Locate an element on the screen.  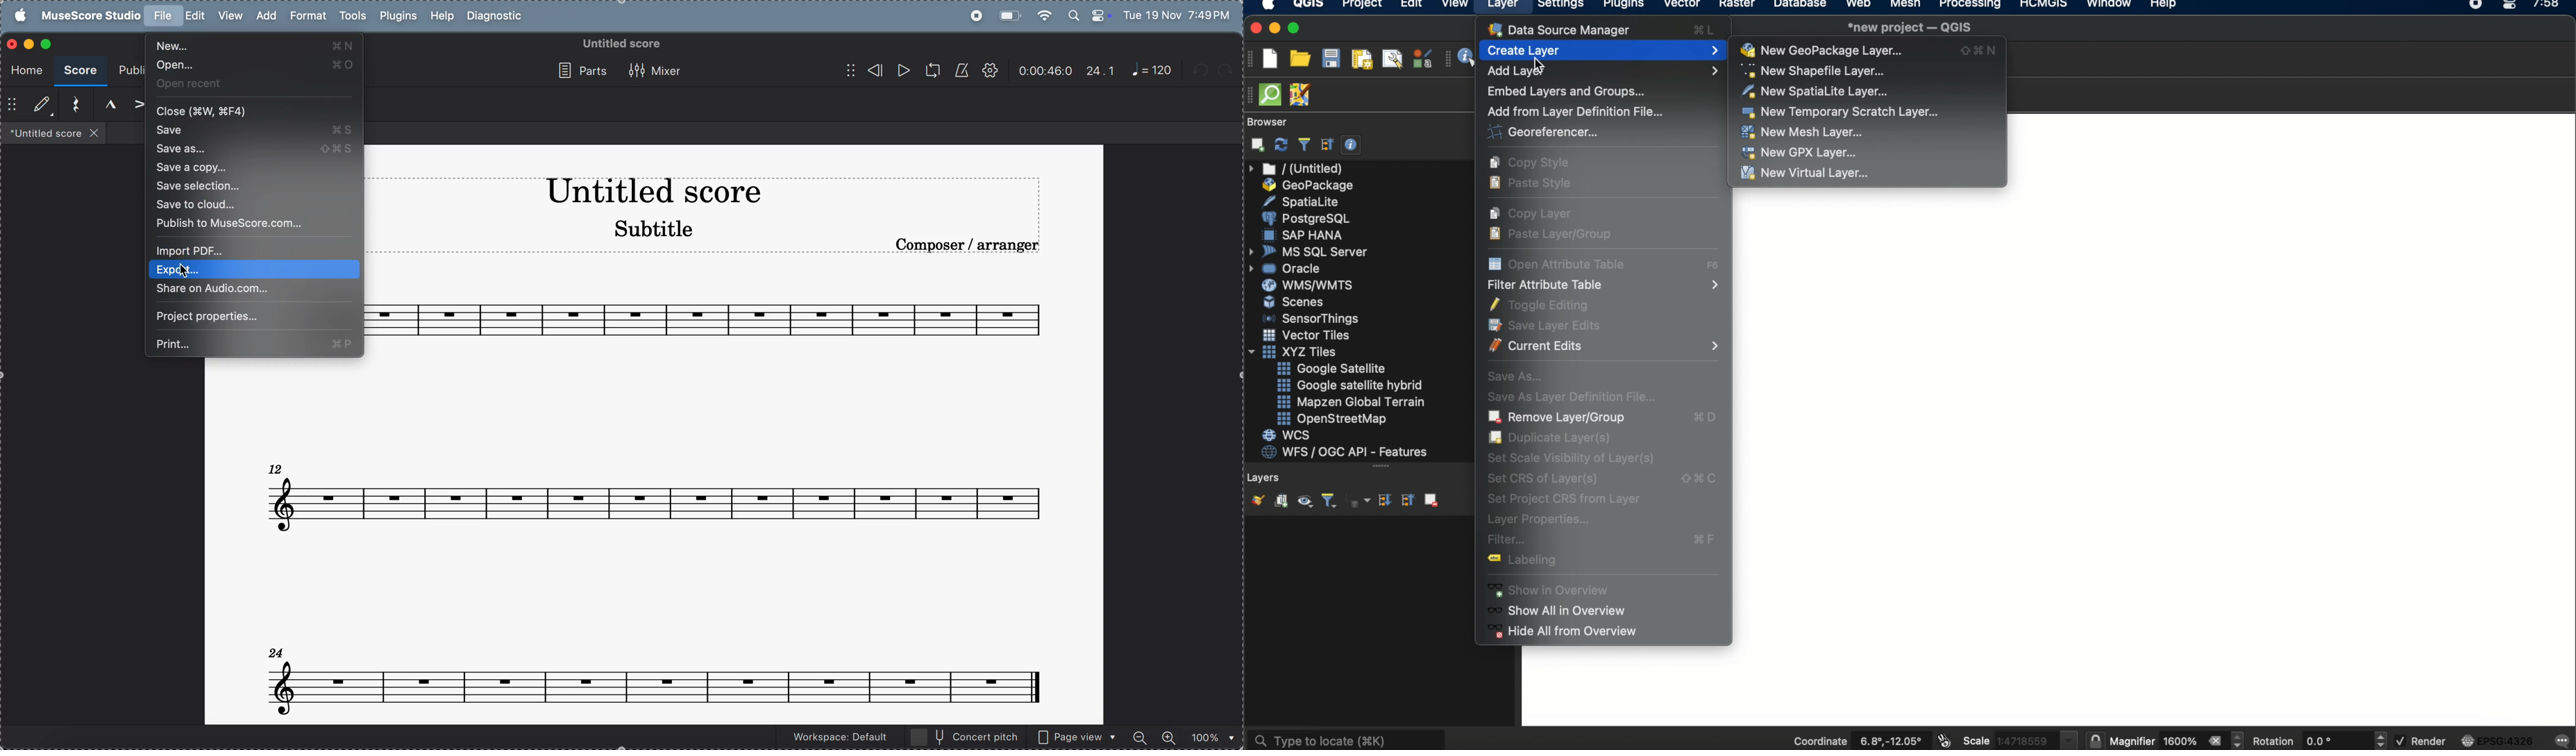
postgresql is located at coordinates (1306, 219).